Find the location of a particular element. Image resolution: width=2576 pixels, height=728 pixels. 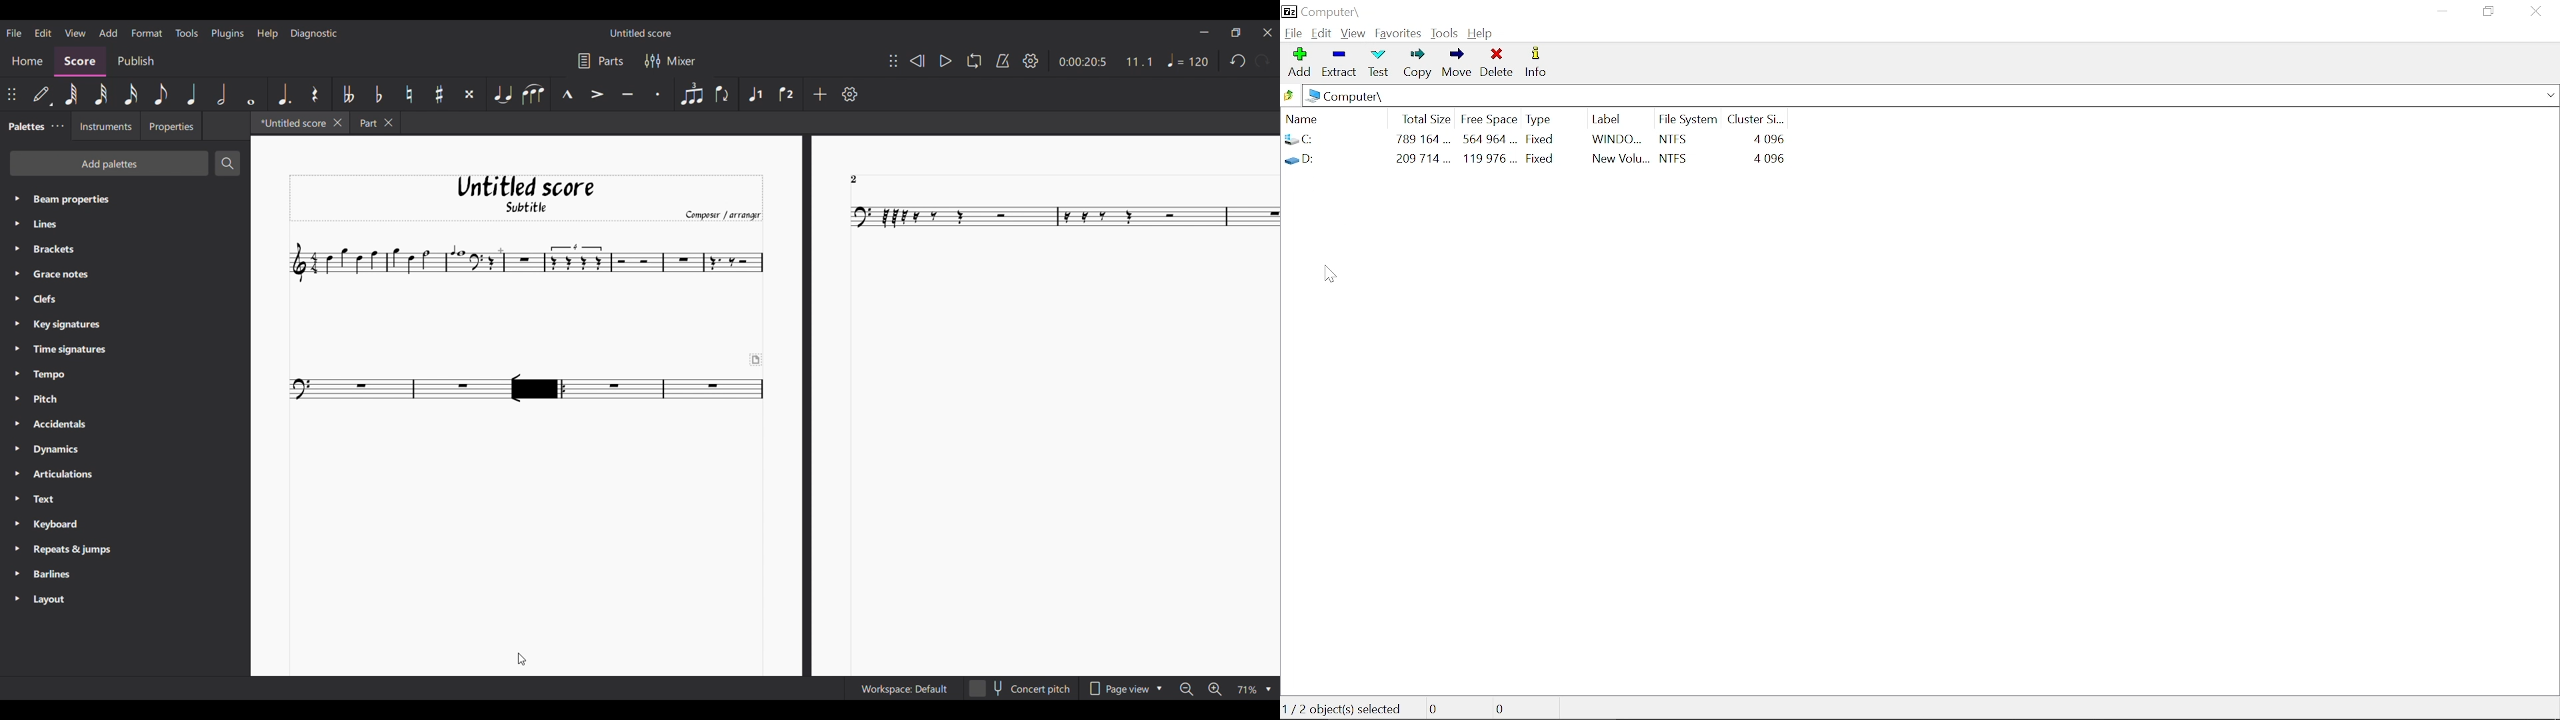

maximize is located at coordinates (2486, 14).